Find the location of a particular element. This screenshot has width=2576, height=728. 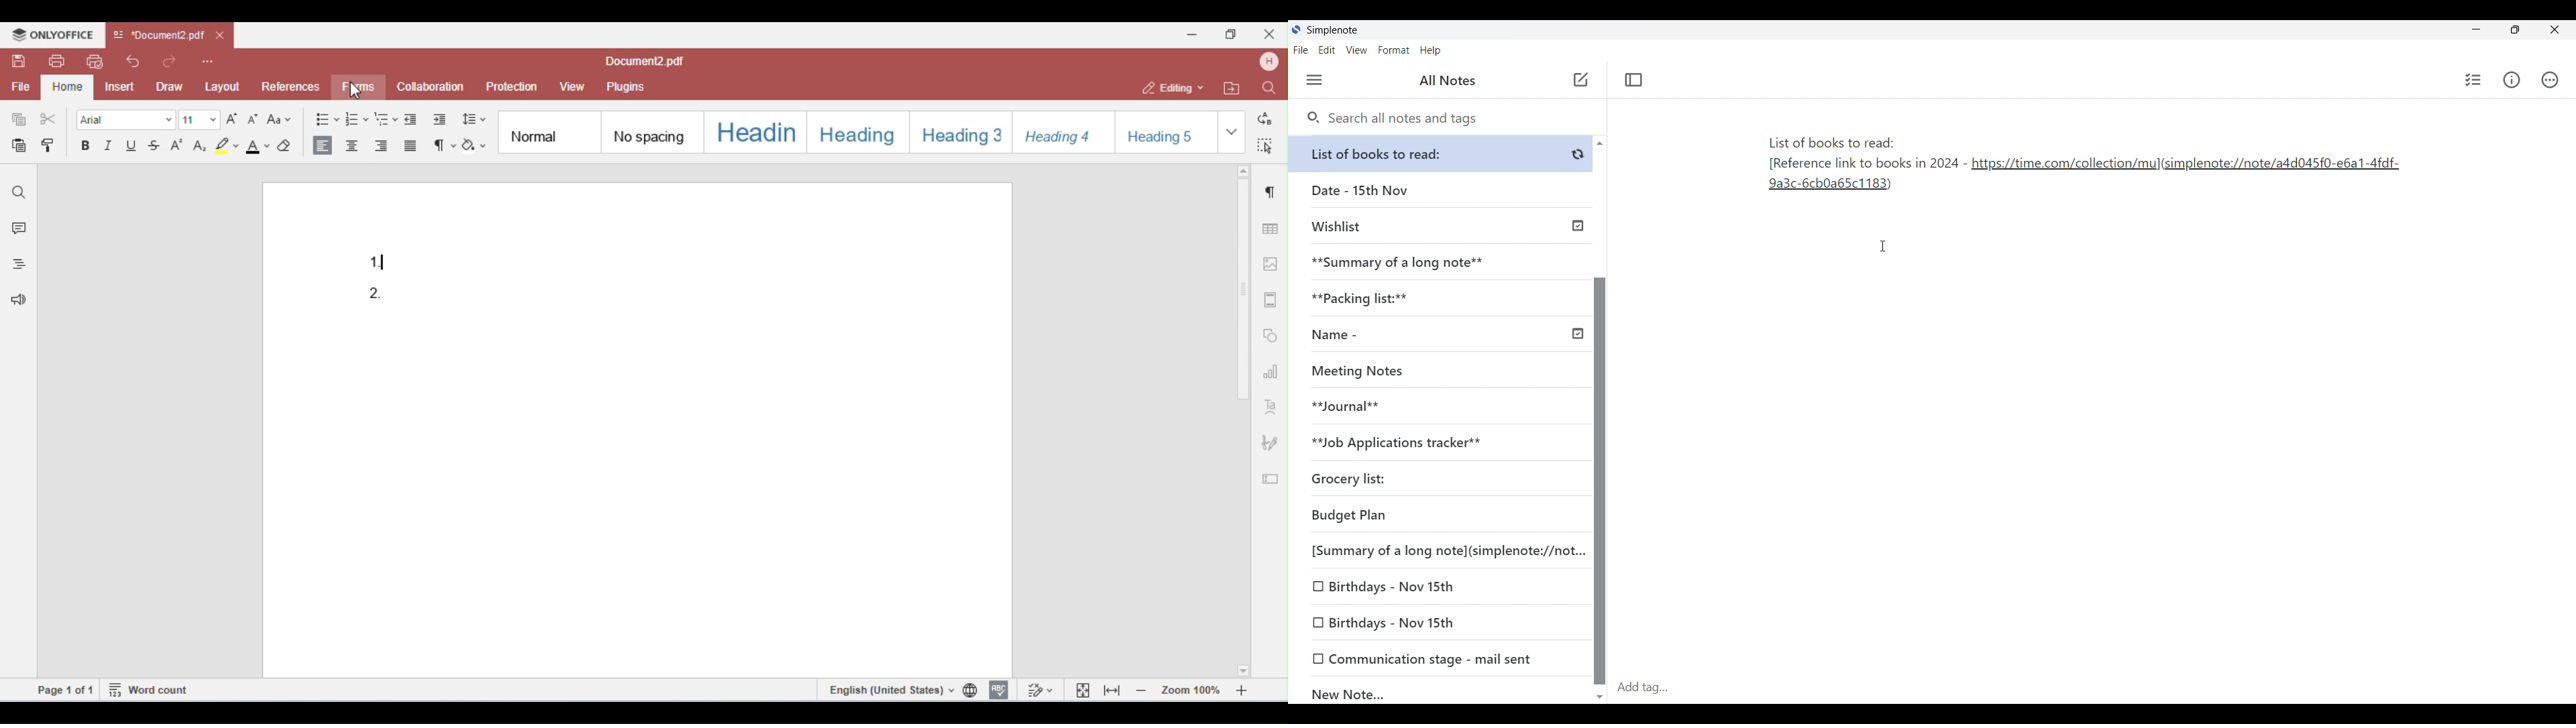

Wishlist is located at coordinates (1444, 225).